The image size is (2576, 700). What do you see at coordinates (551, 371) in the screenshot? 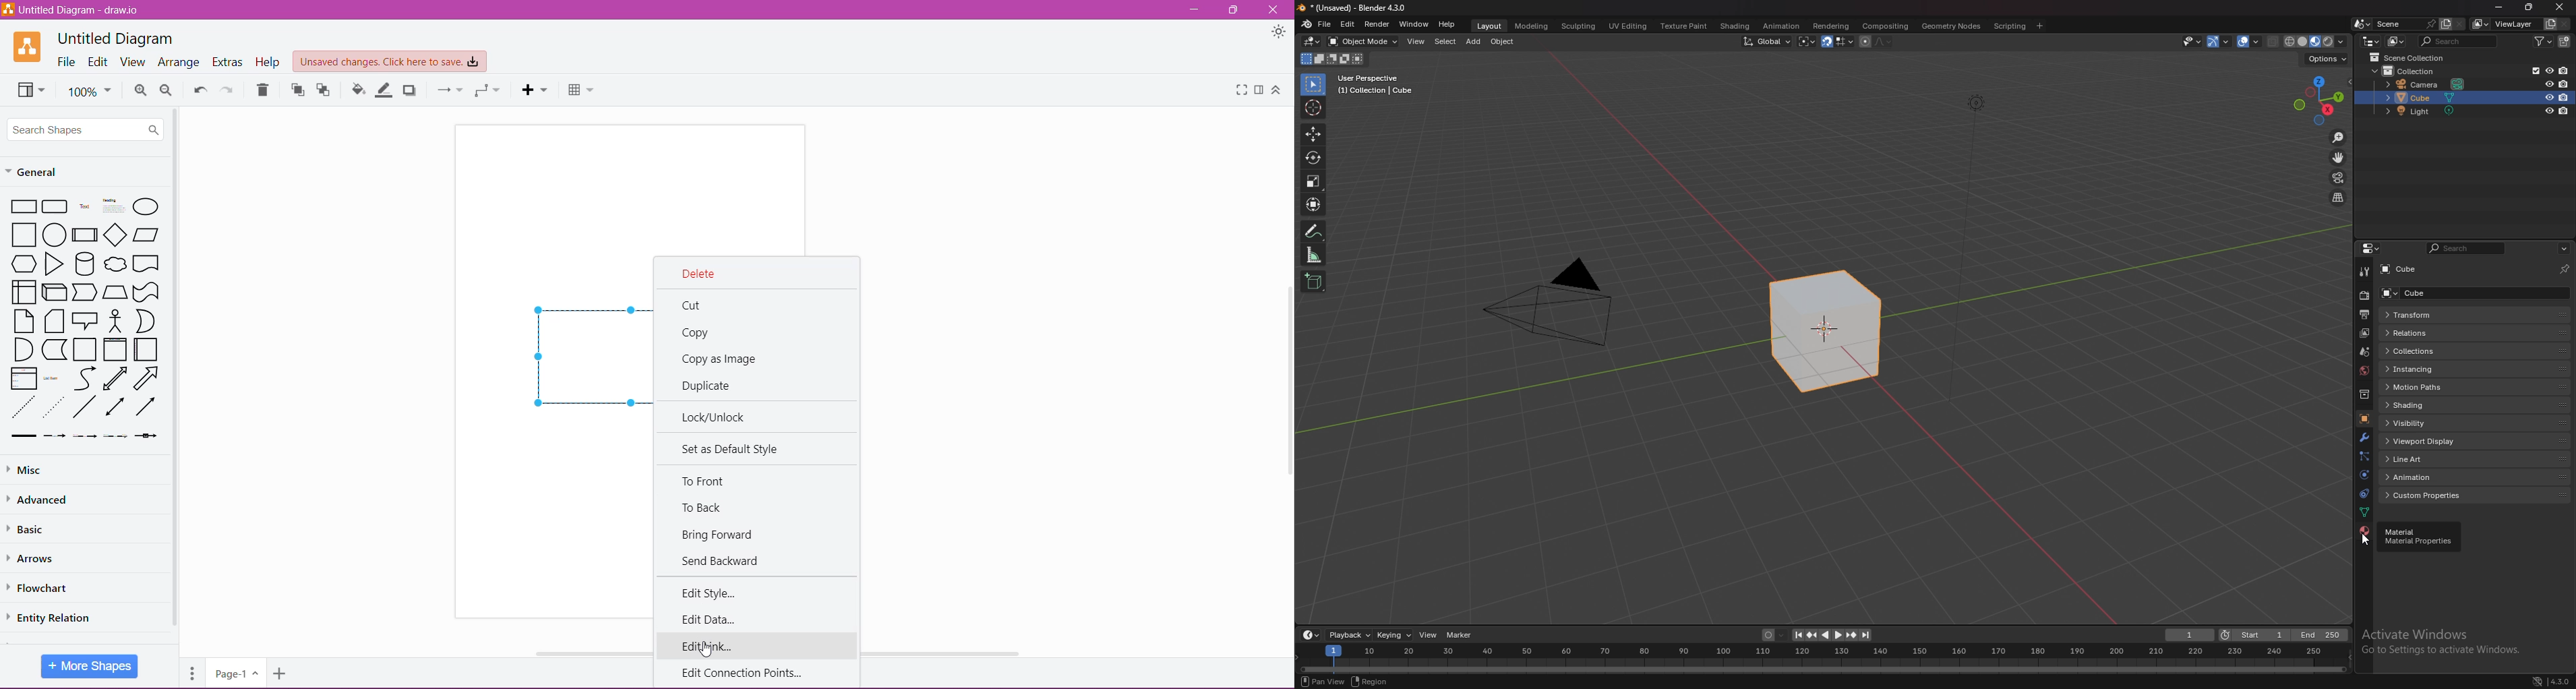
I see `Canvas with selected shape` at bounding box center [551, 371].